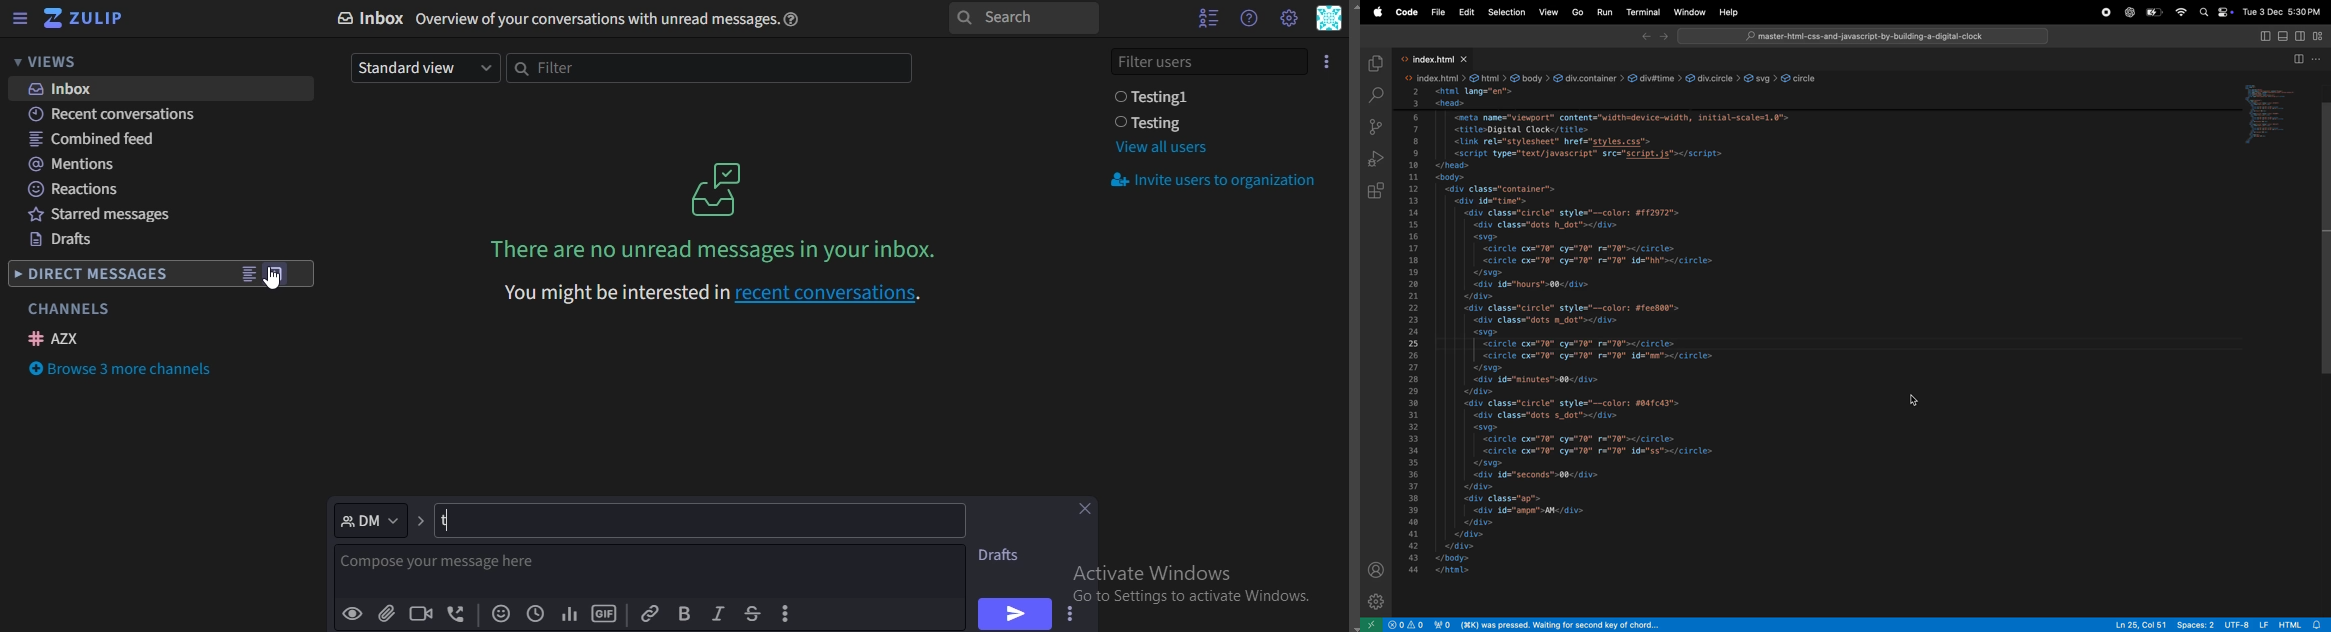 Image resolution: width=2352 pixels, height=644 pixels. I want to click on views, so click(55, 62).